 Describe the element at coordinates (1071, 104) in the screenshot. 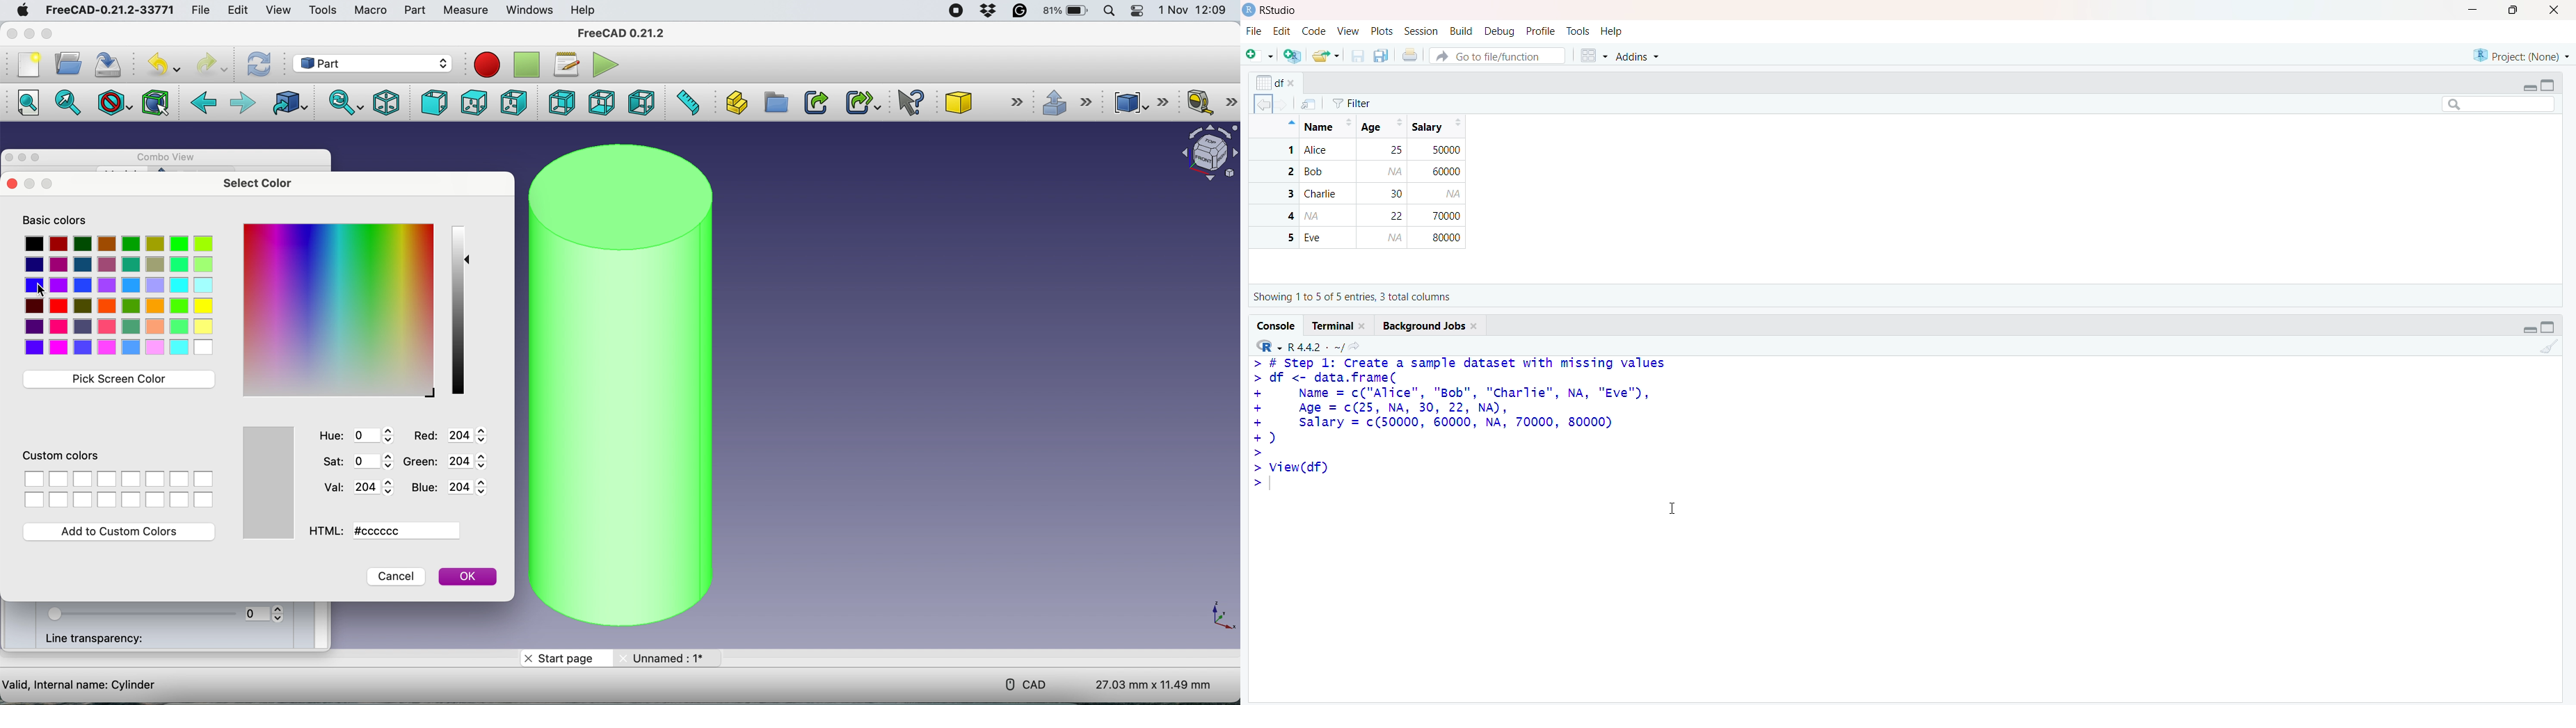

I see `extrusions` at that location.